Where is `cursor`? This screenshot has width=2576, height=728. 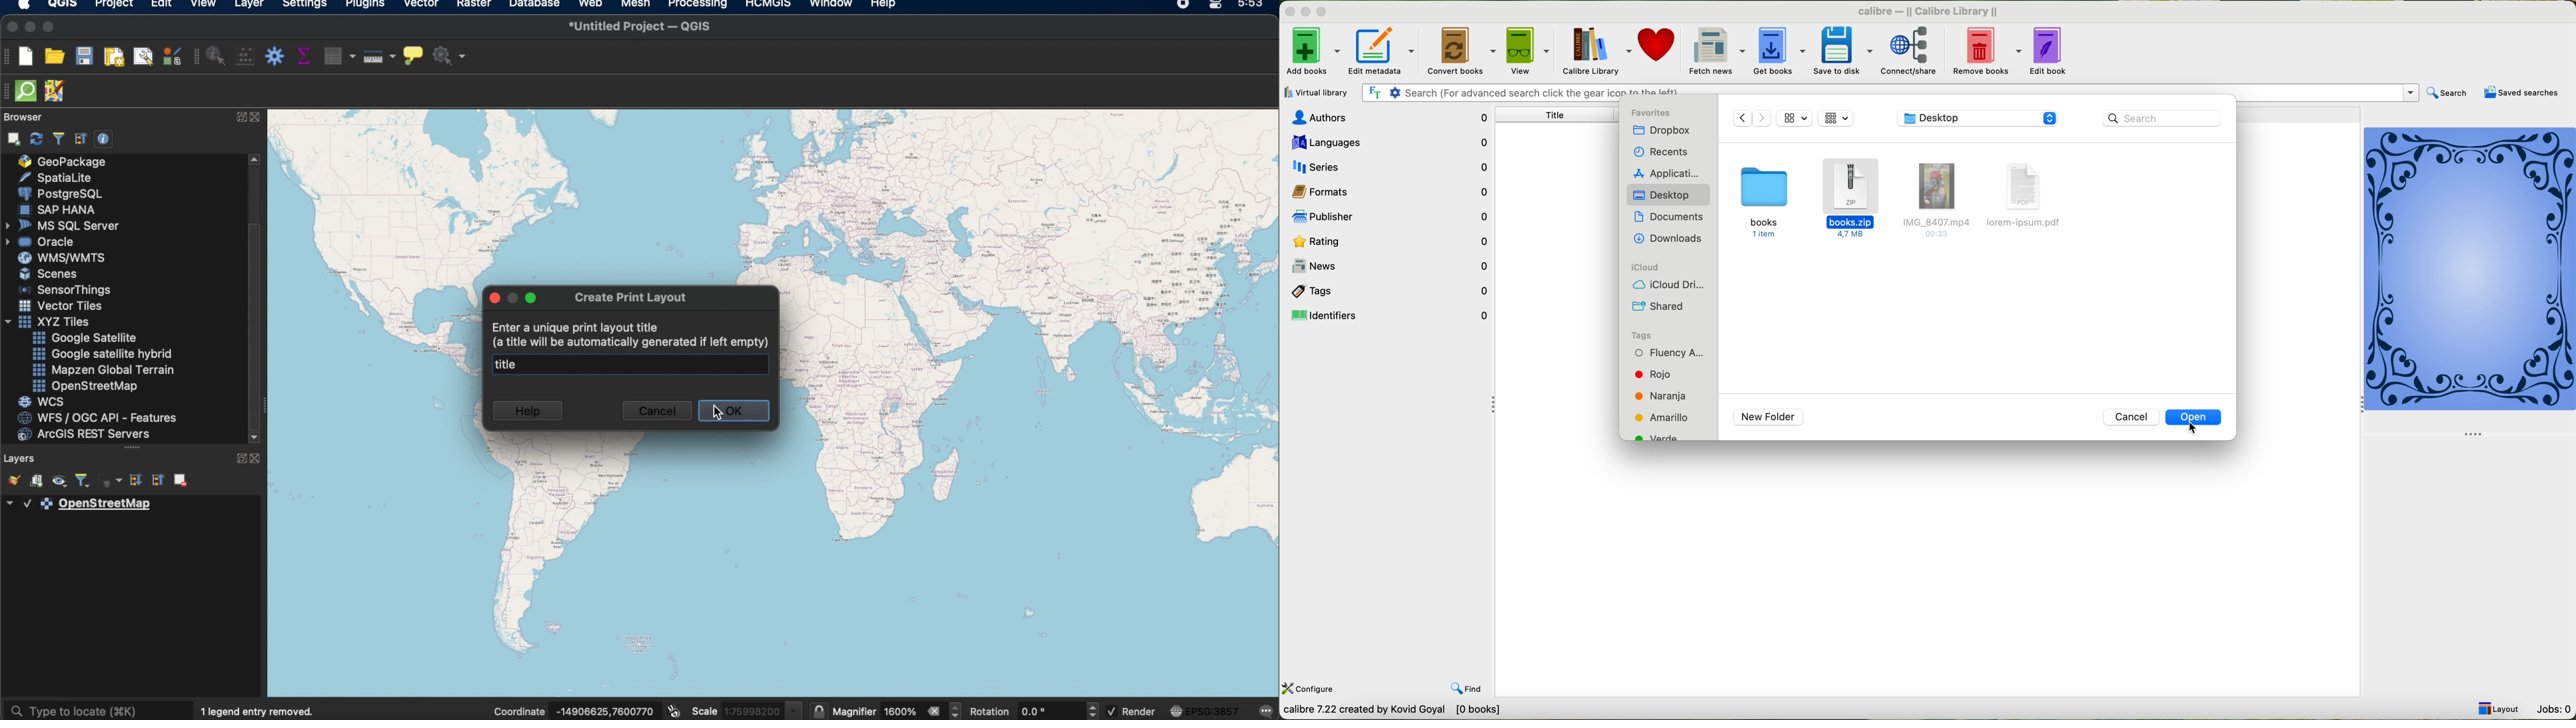 cursor is located at coordinates (2197, 429).